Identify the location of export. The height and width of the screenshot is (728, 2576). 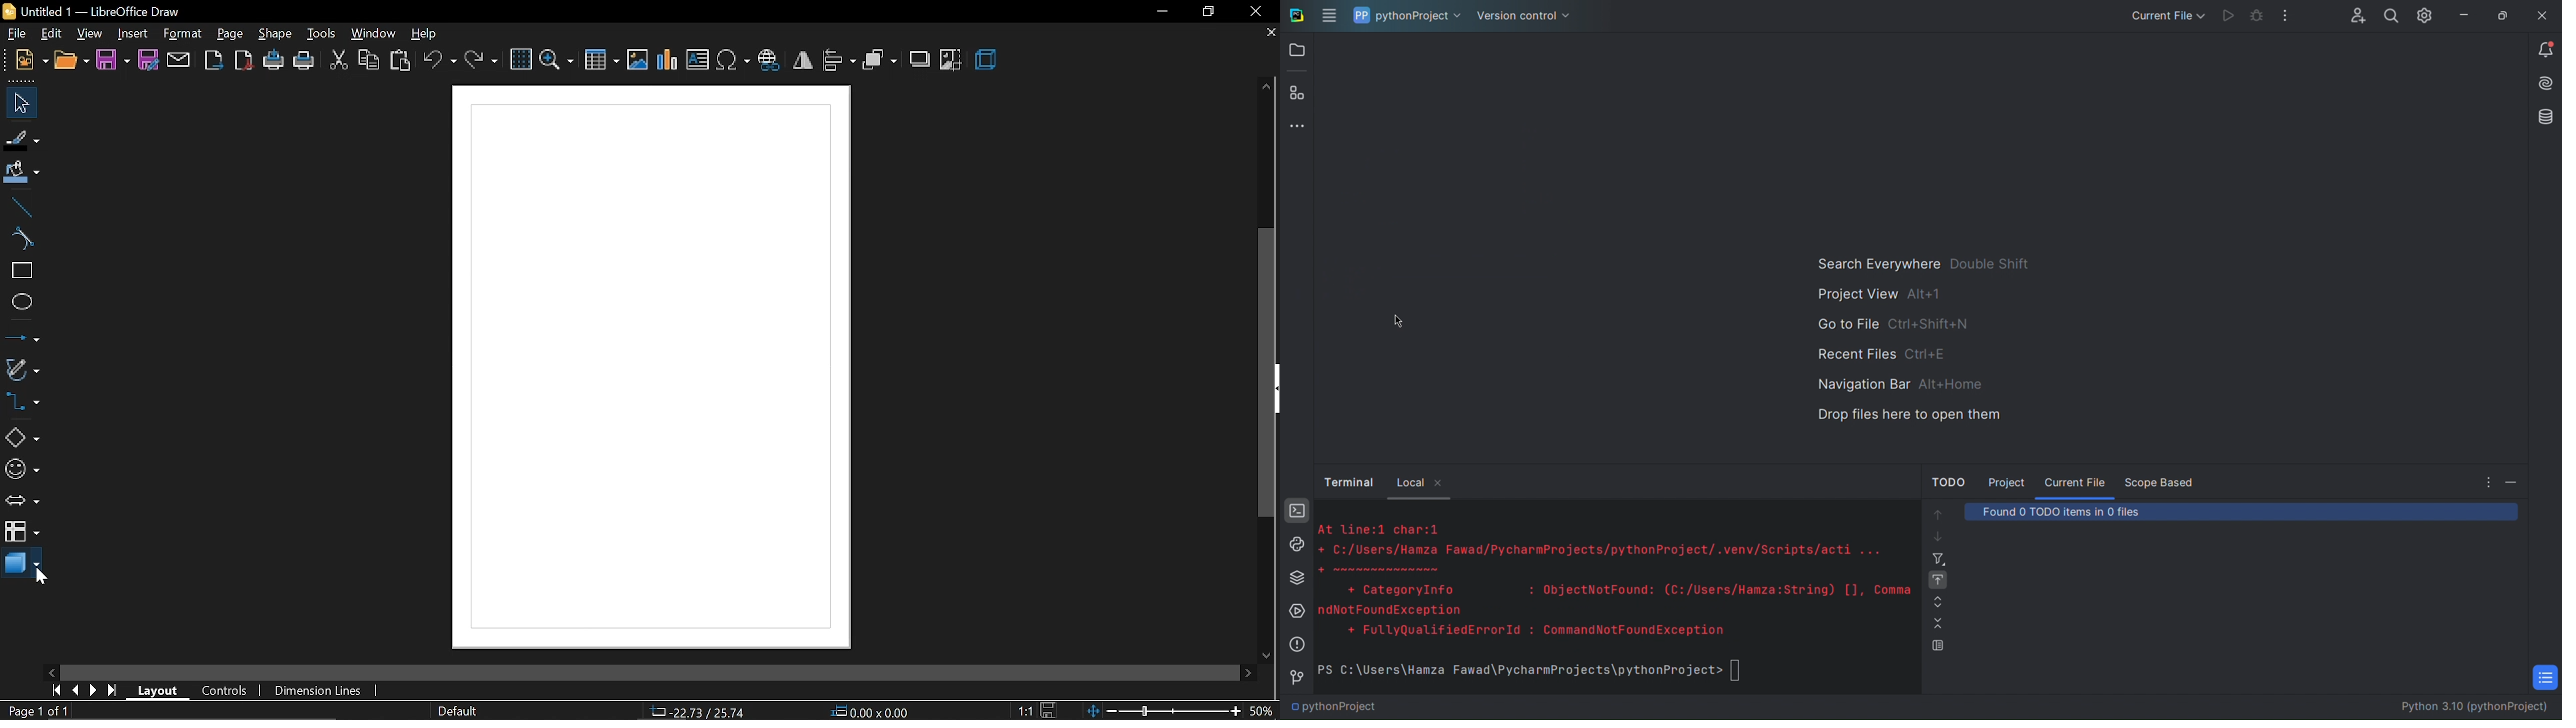
(214, 60).